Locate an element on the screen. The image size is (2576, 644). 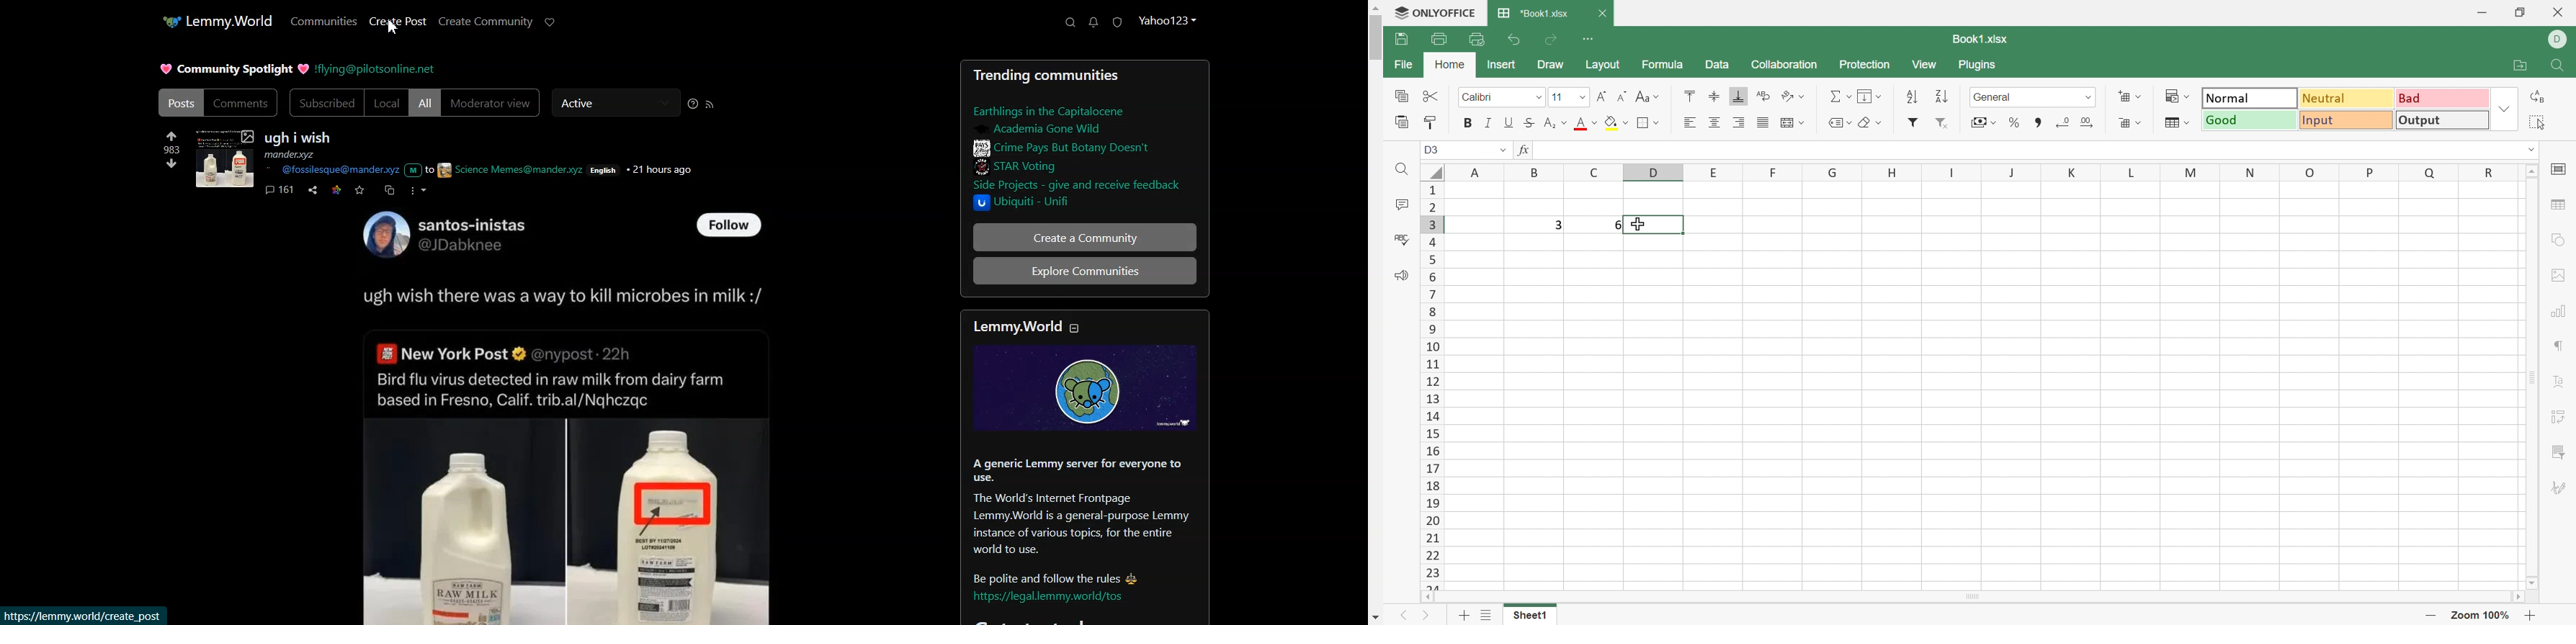
Scroll bar is located at coordinates (2534, 376).